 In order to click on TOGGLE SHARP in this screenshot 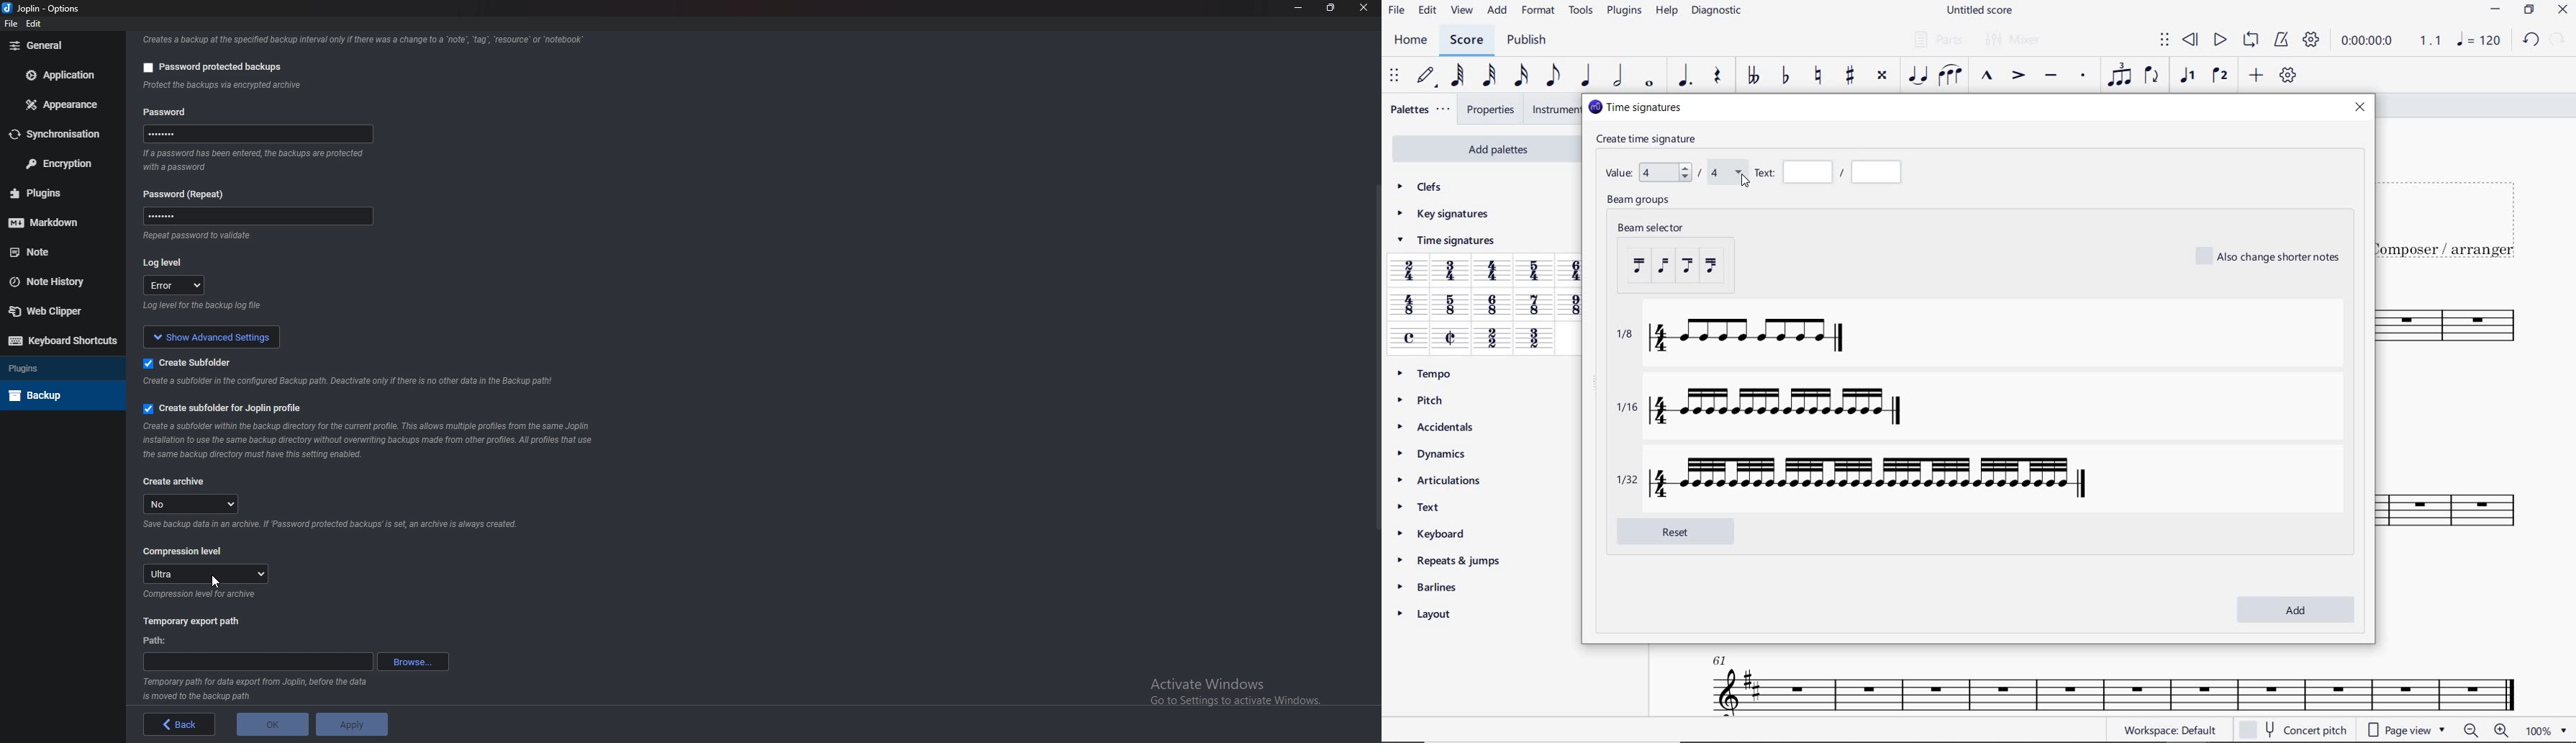, I will do `click(1848, 77)`.